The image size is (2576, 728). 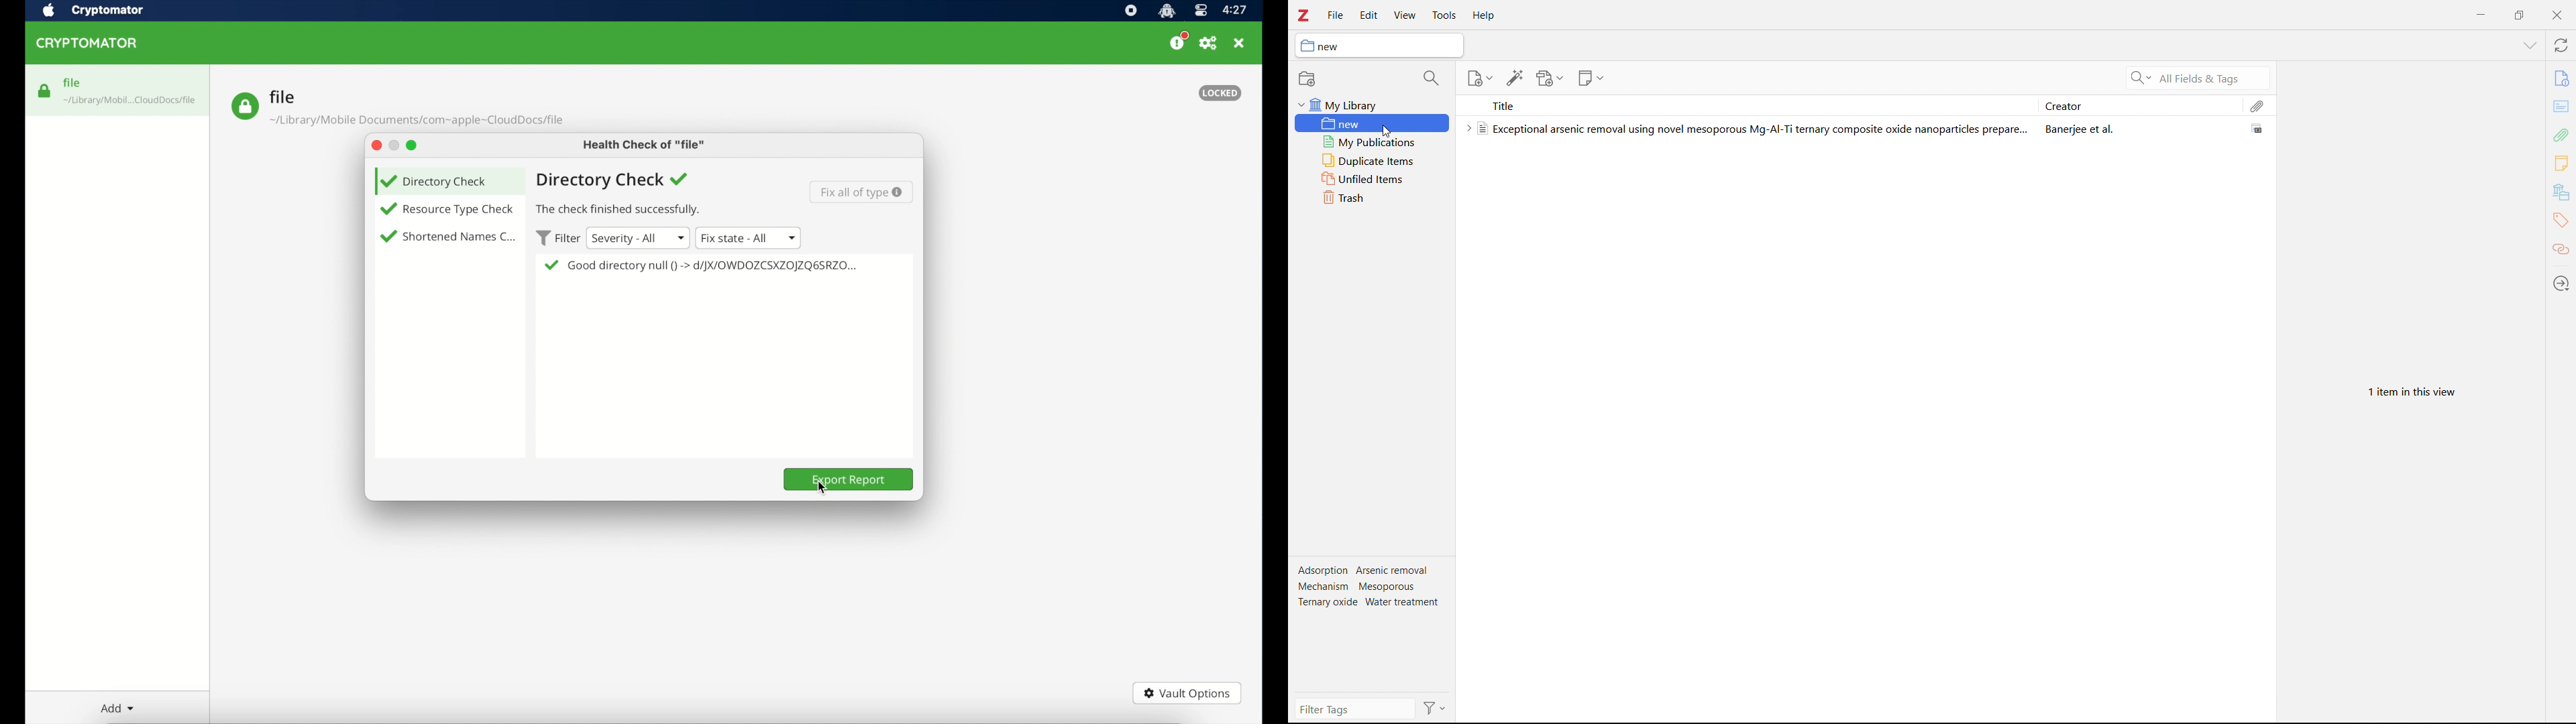 I want to click on add attachments, so click(x=1550, y=78).